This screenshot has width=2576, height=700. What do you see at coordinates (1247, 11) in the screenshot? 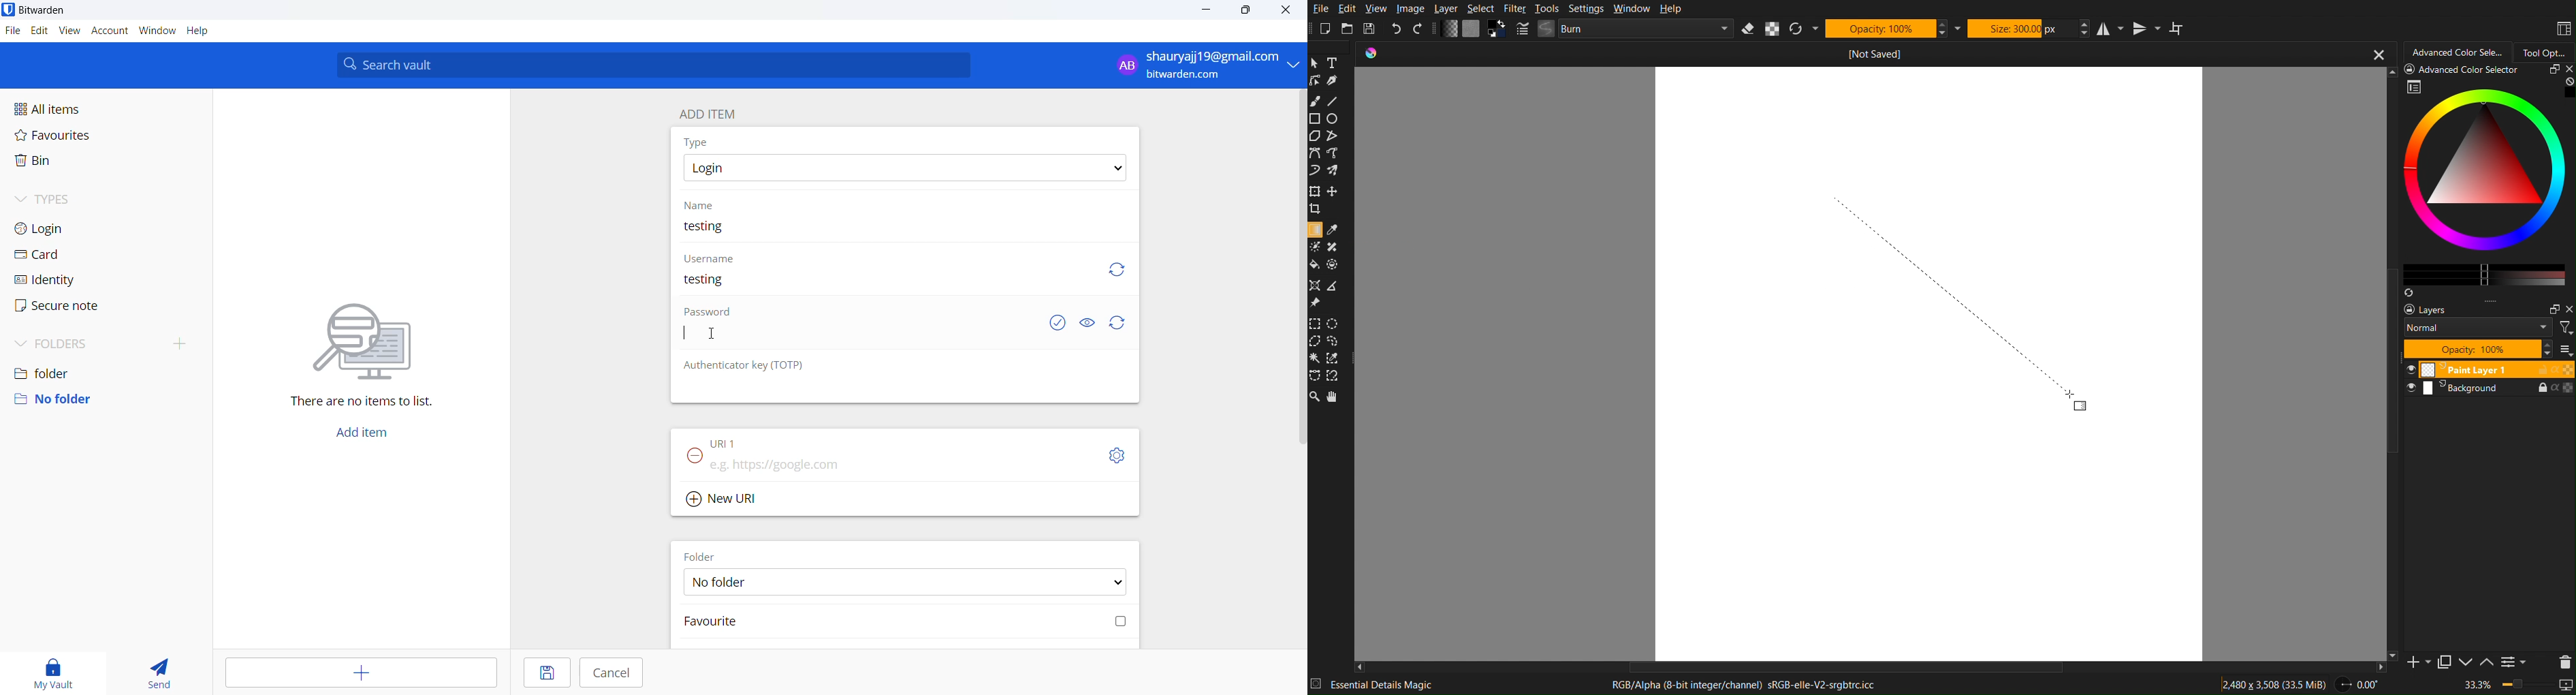
I see `maximize` at bounding box center [1247, 11].